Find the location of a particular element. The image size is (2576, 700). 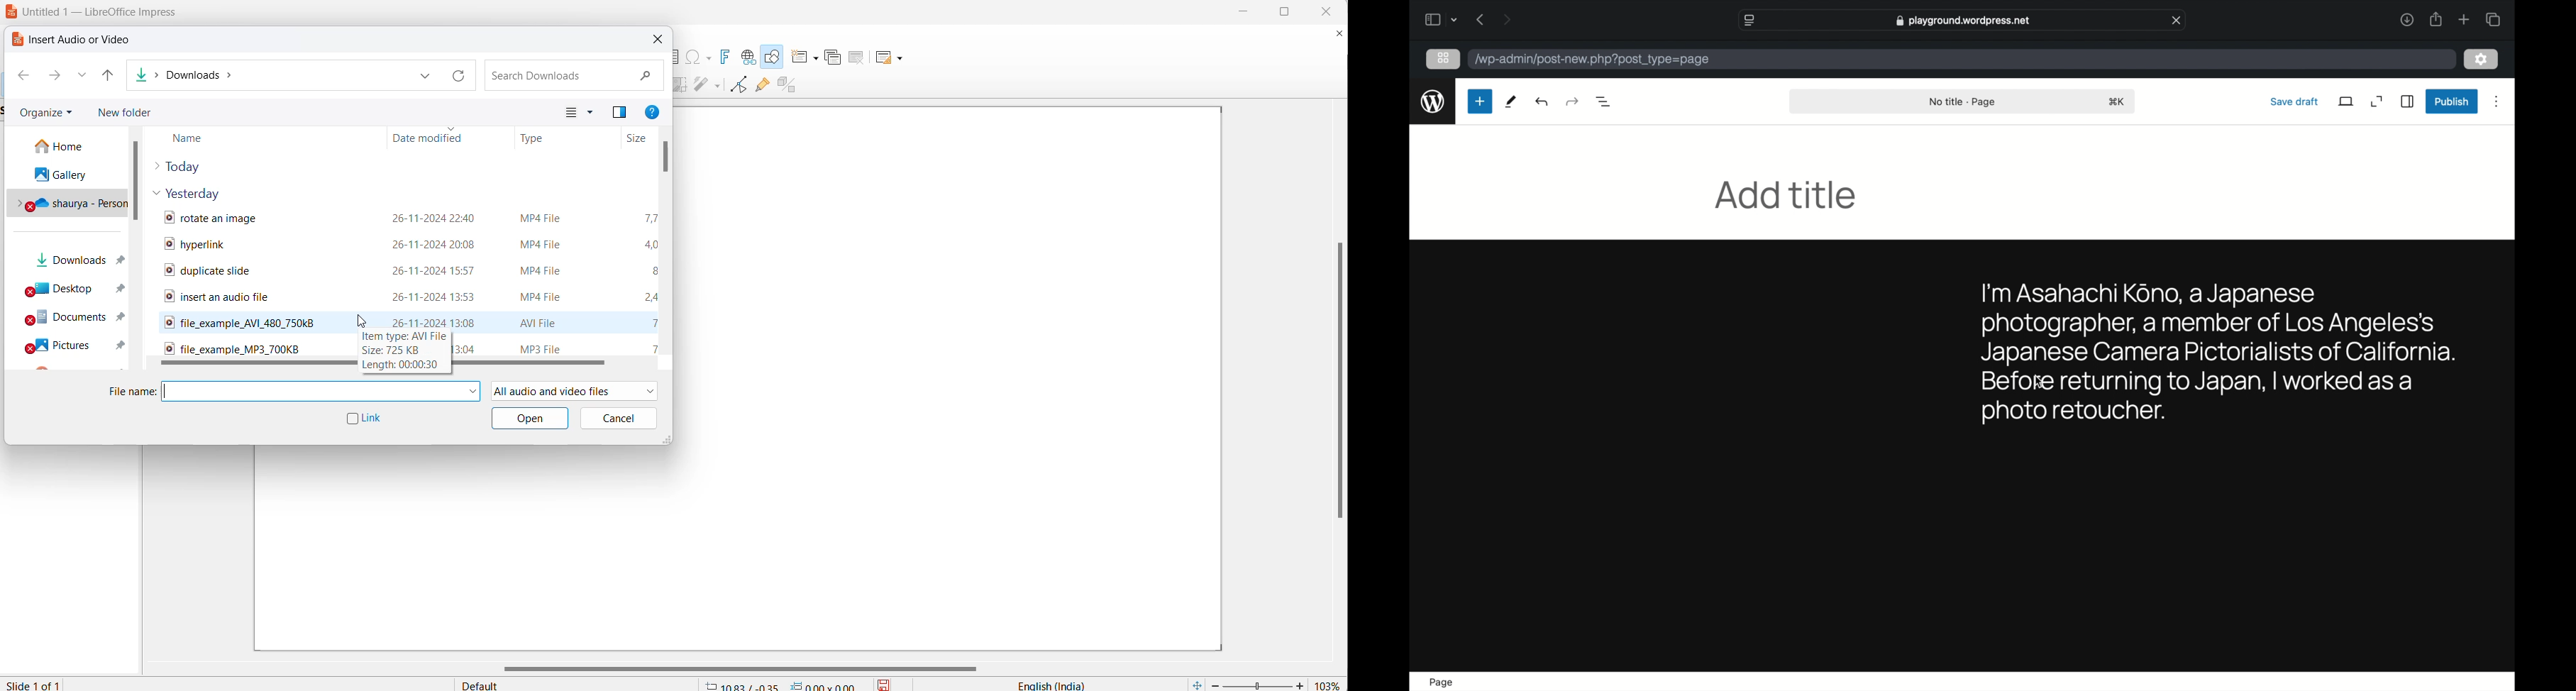

slide layout is located at coordinates (886, 59).